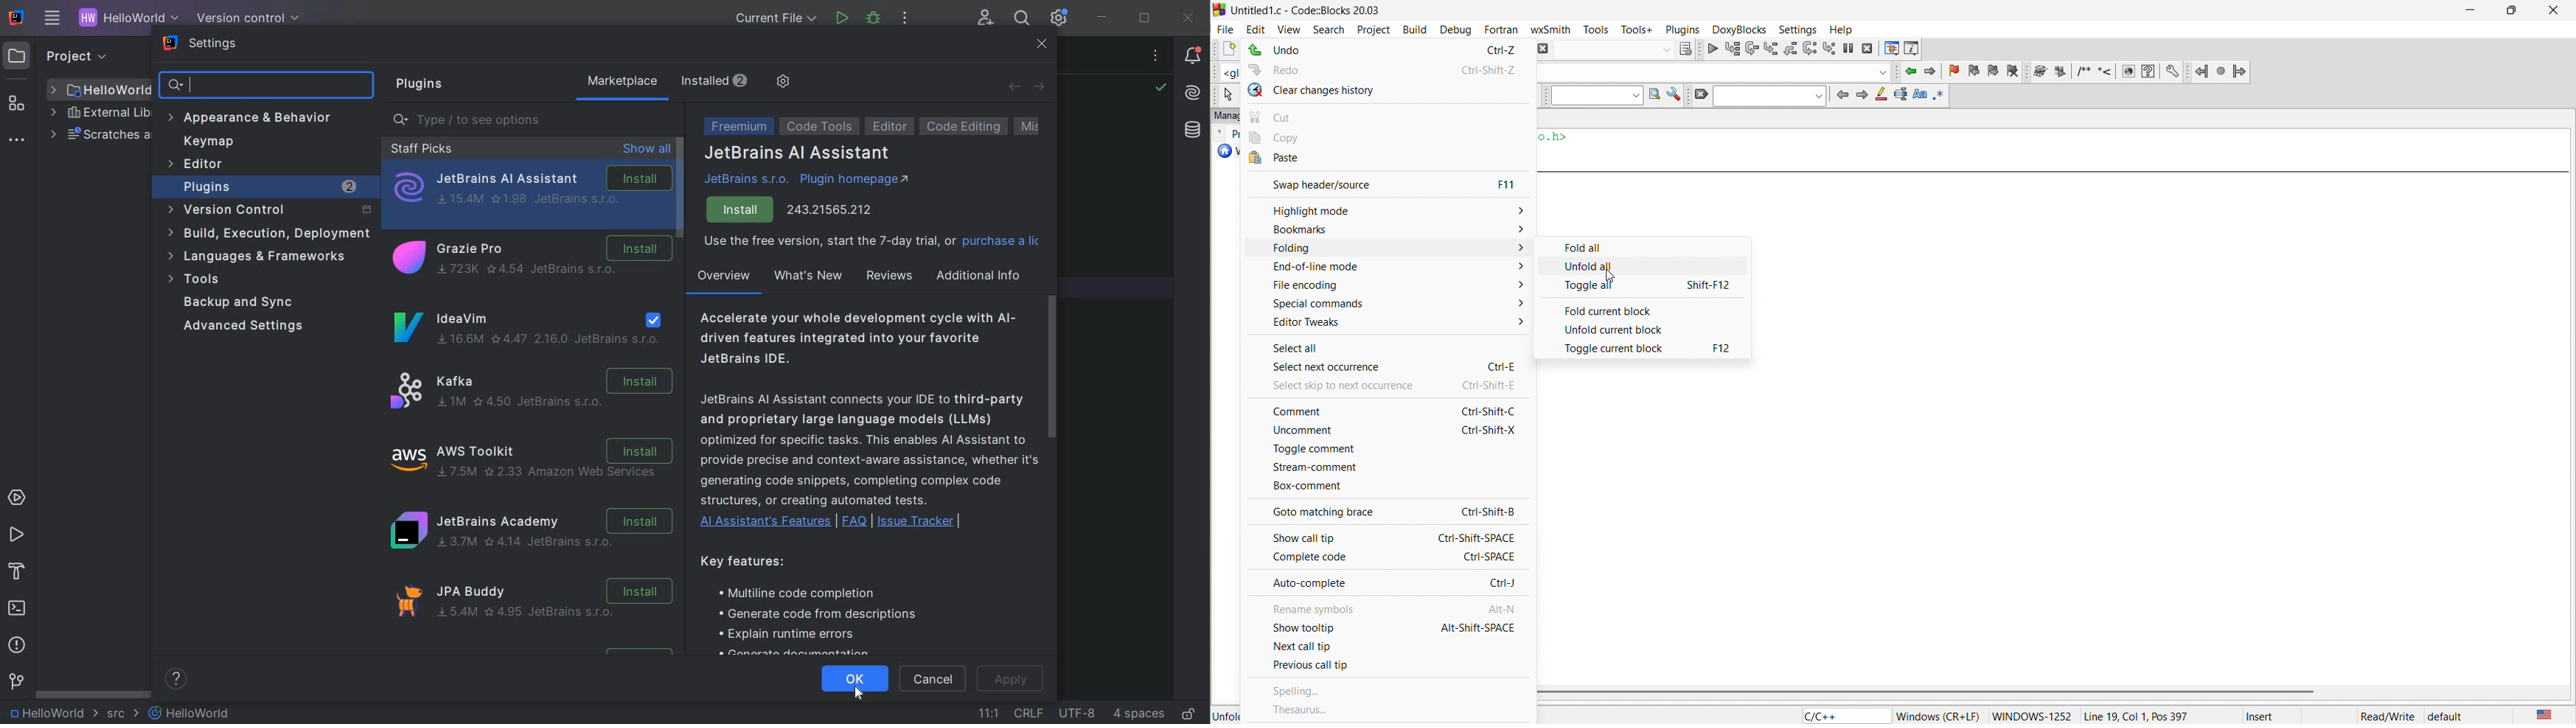 The image size is (2576, 728). Describe the element at coordinates (1644, 329) in the screenshot. I see `unfold current block` at that location.